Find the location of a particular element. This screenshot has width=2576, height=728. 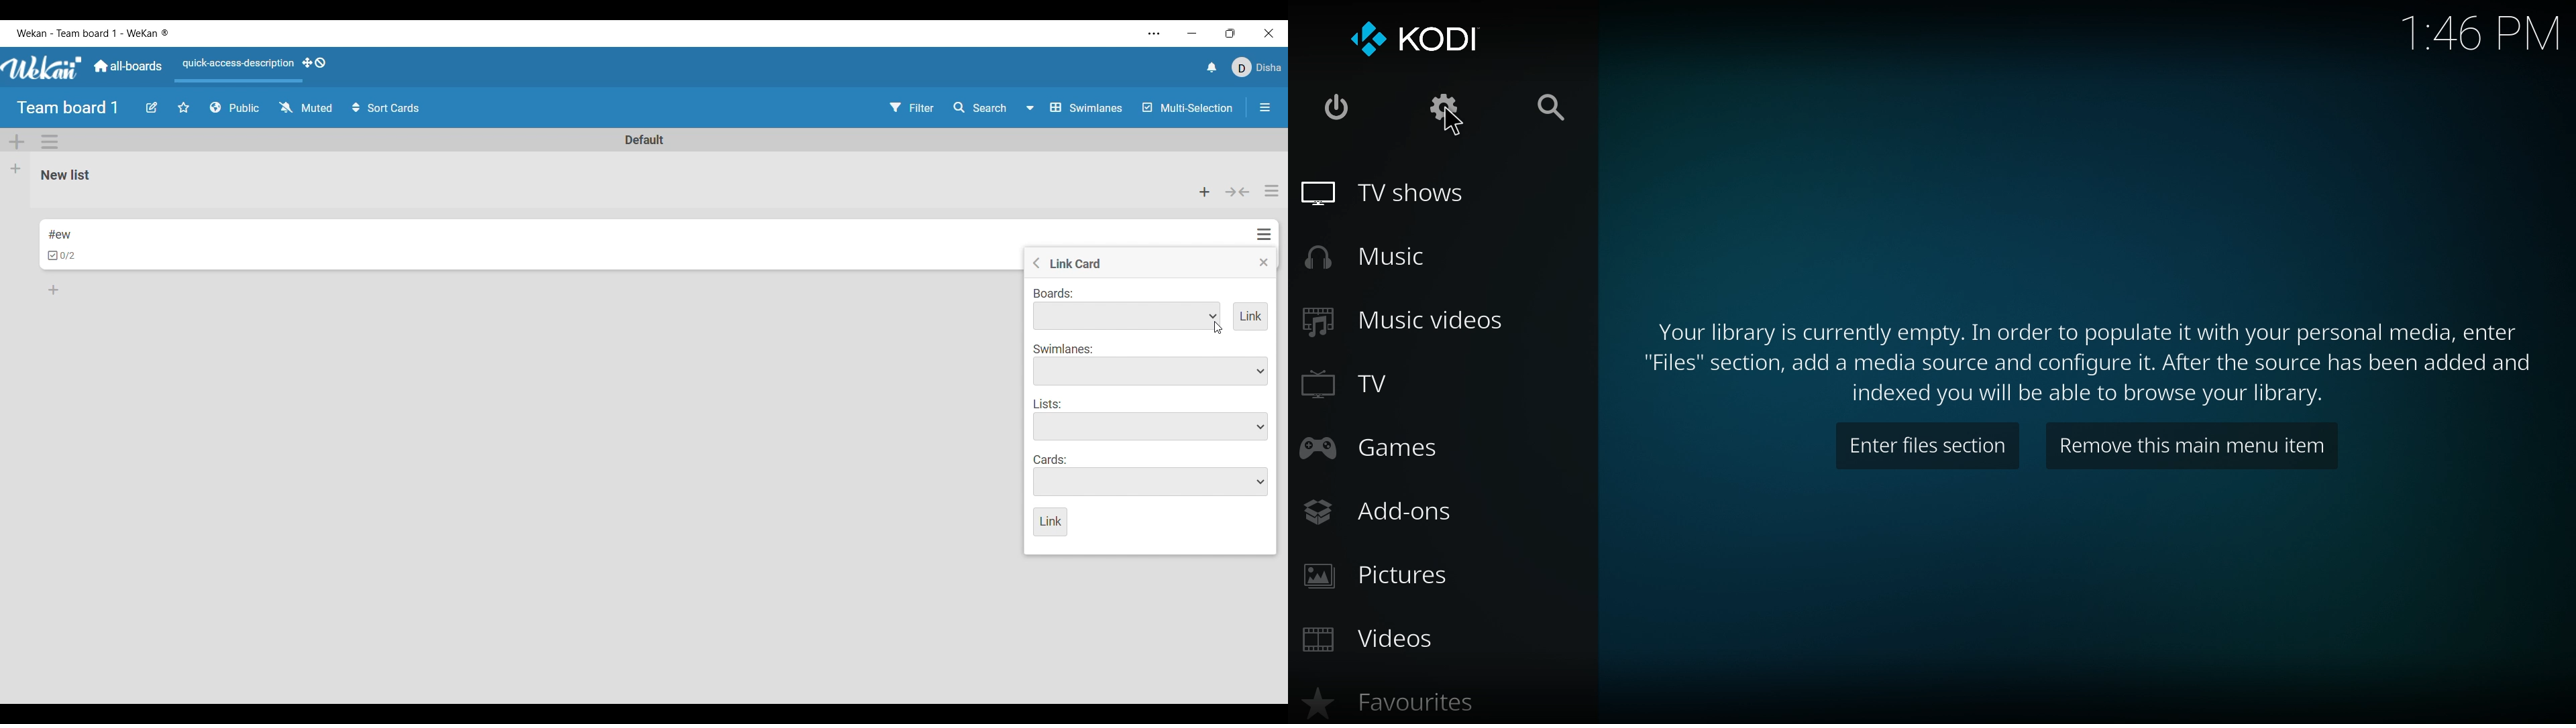

Notifications is located at coordinates (1212, 67).